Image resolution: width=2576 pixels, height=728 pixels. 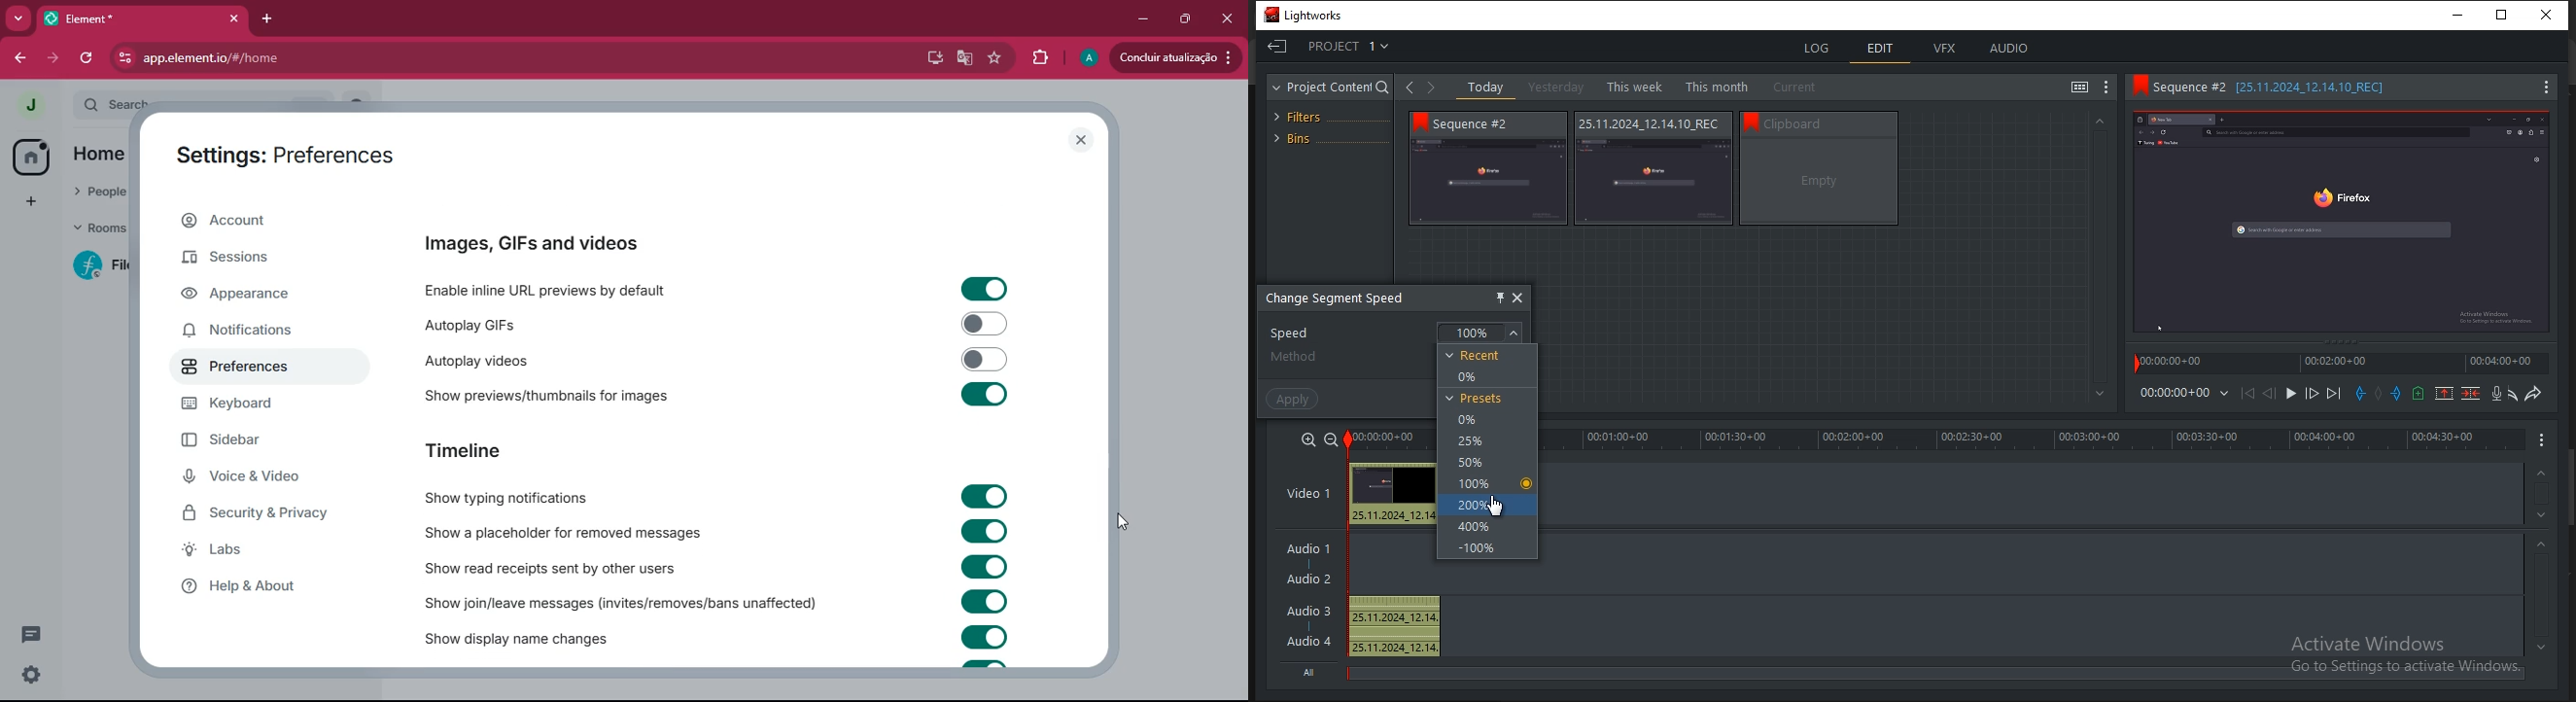 What do you see at coordinates (1483, 123) in the screenshot?
I see `Sequence # 2` at bounding box center [1483, 123].